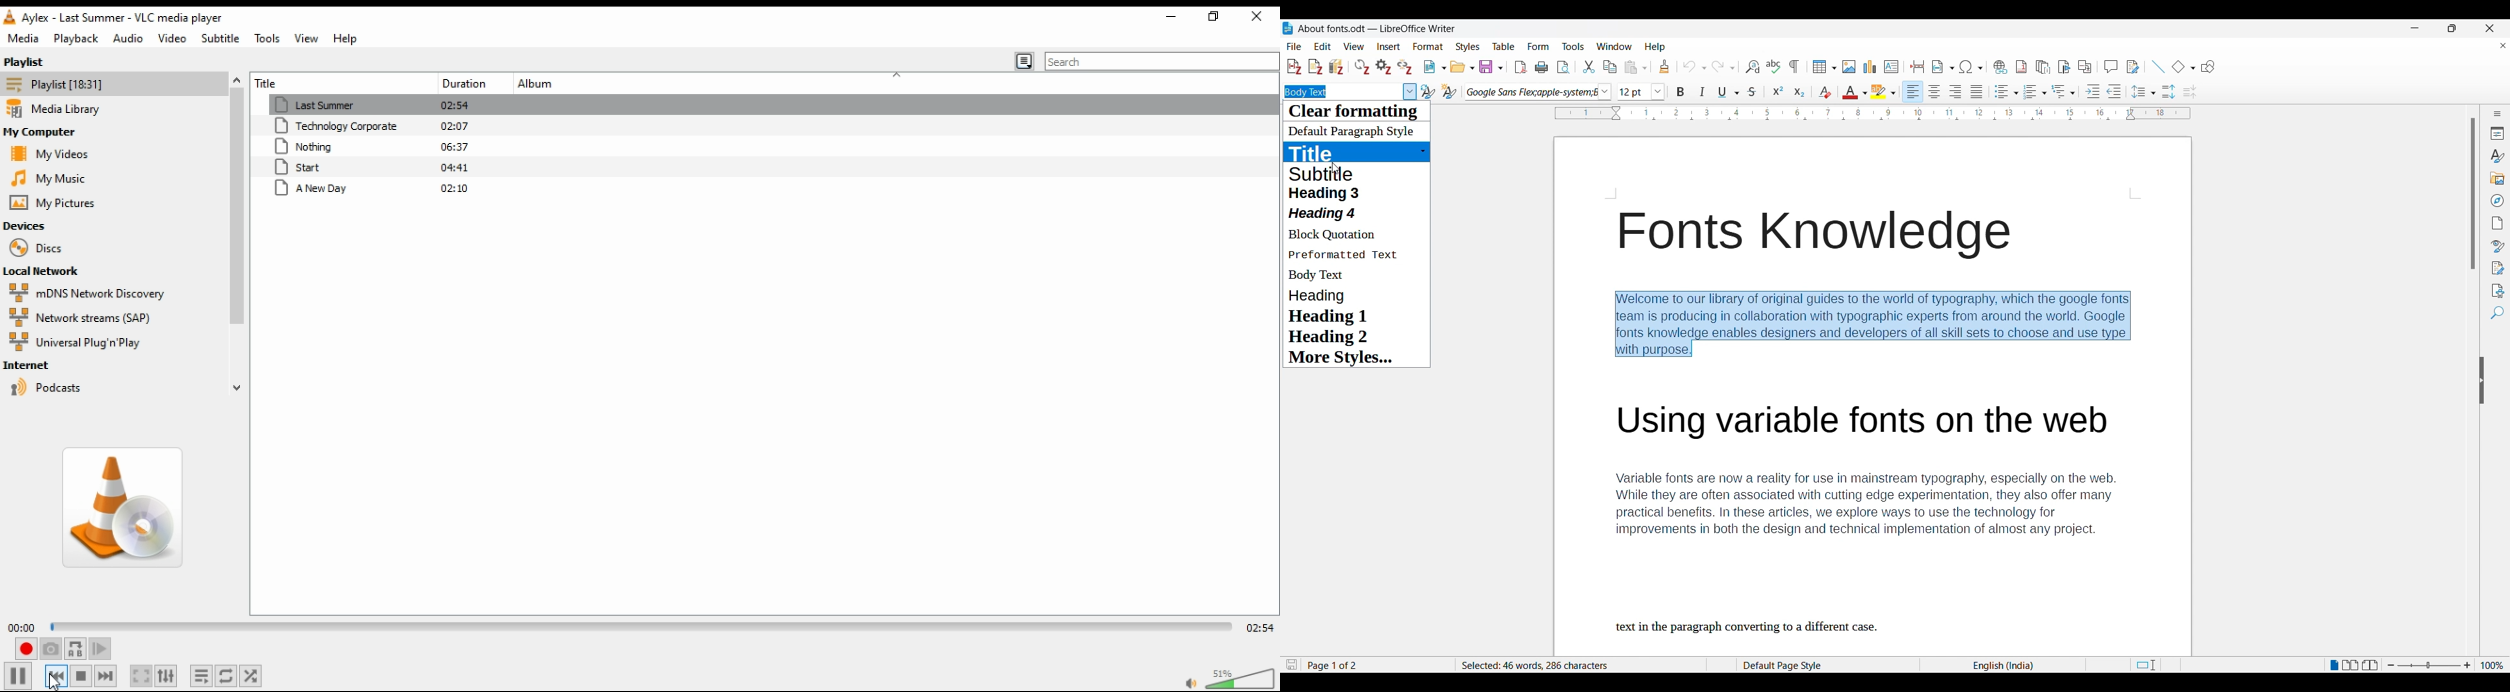 This screenshot has height=700, width=2520. Describe the element at coordinates (1293, 47) in the screenshot. I see `File menu` at that location.